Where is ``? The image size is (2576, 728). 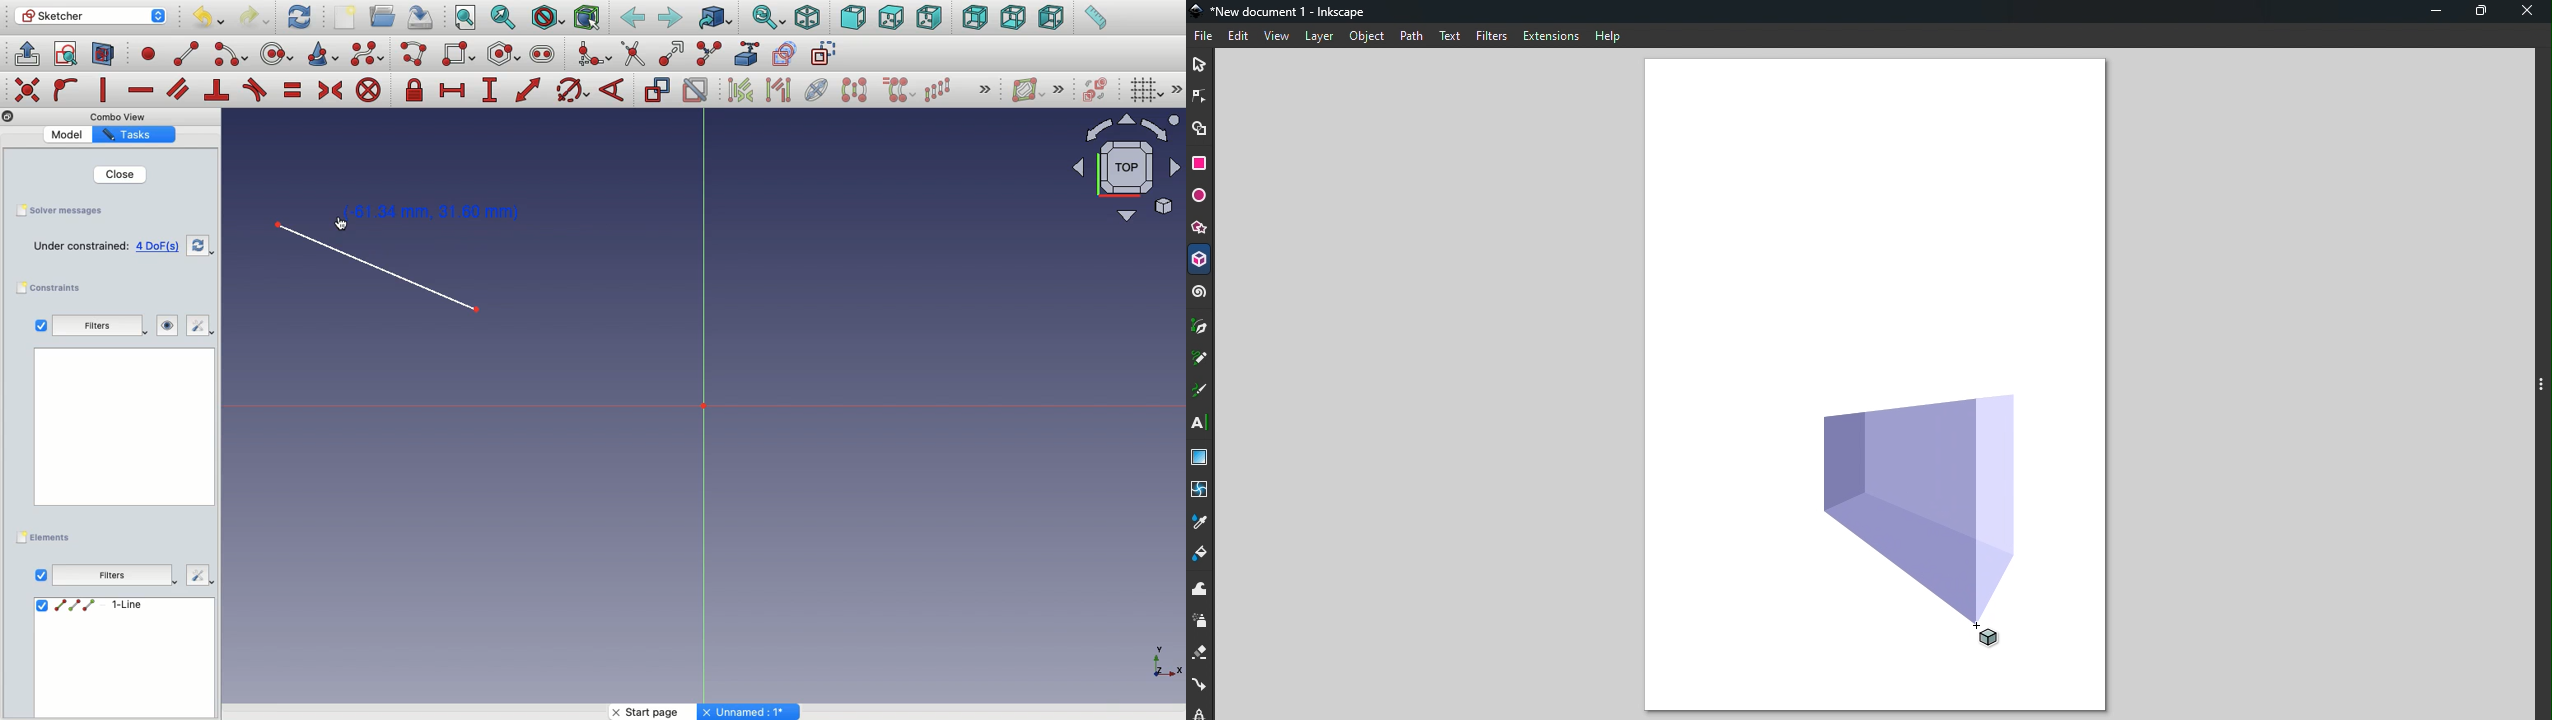  is located at coordinates (1177, 89).